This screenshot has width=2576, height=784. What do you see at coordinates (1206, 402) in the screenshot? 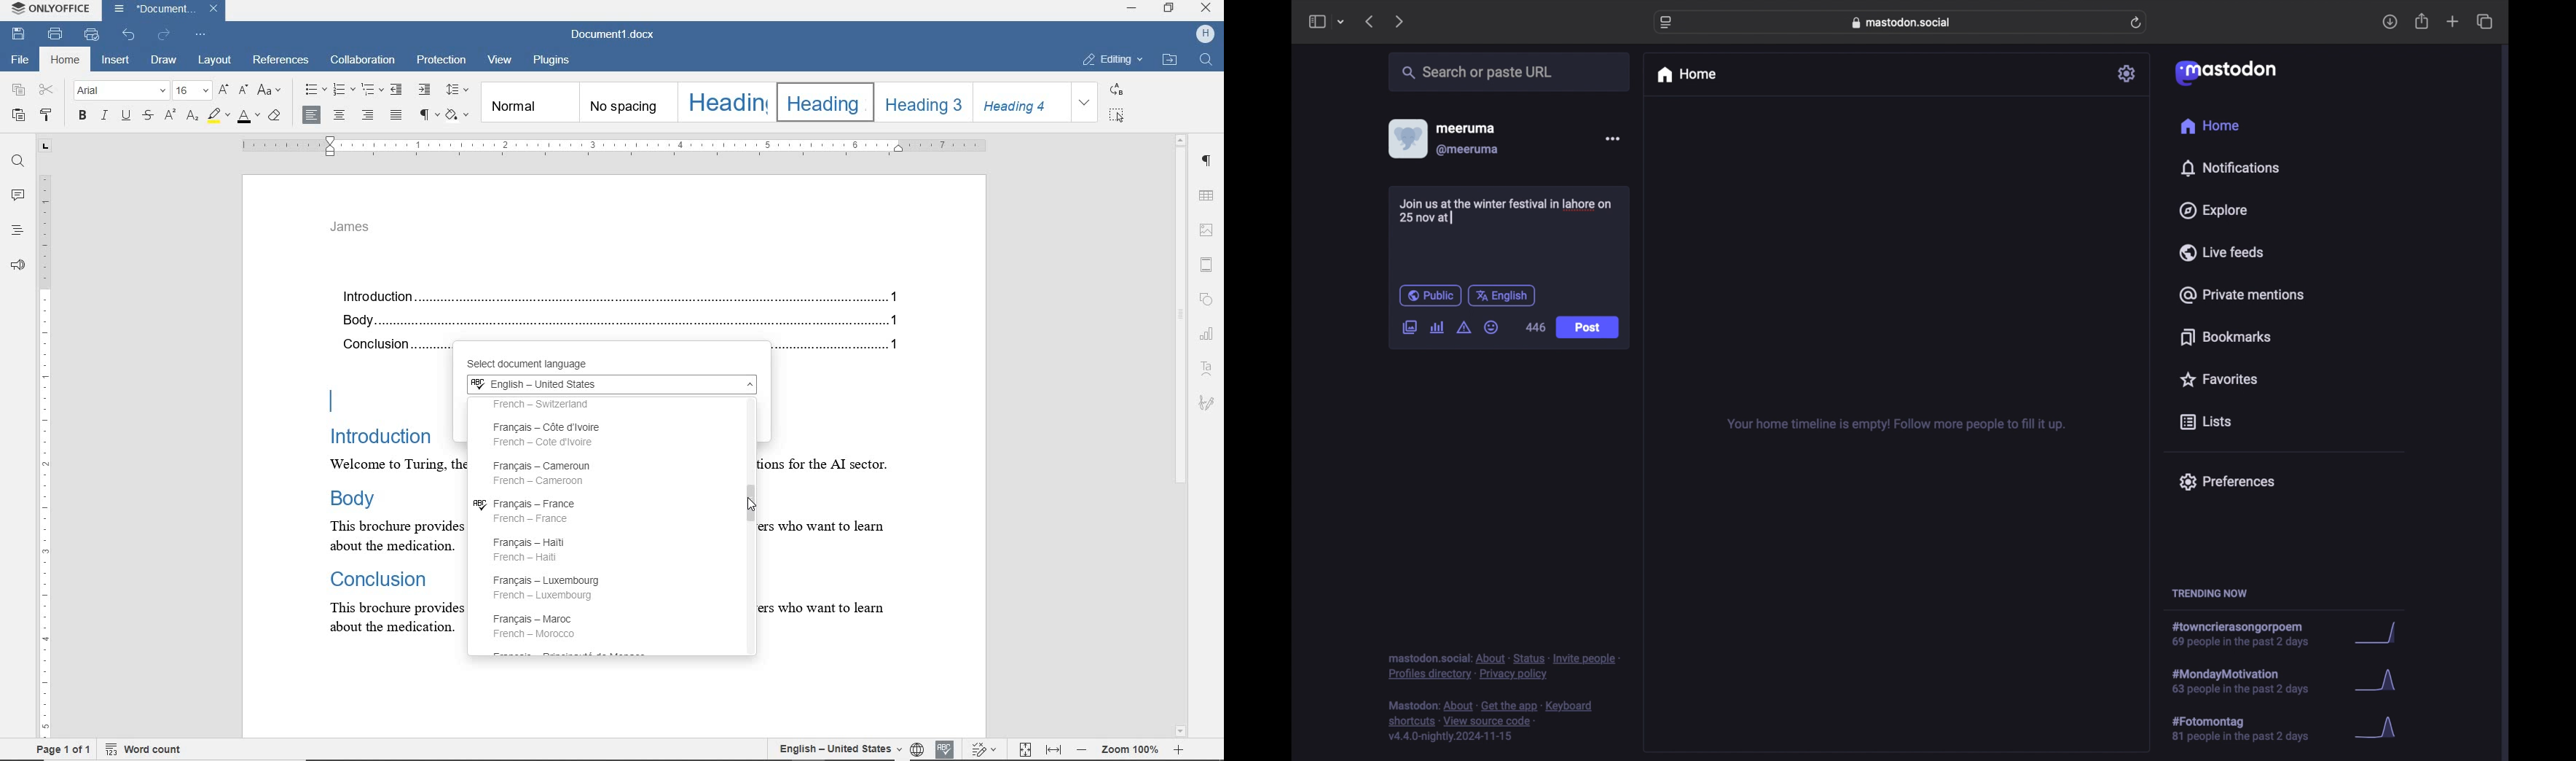
I see `signature` at bounding box center [1206, 402].